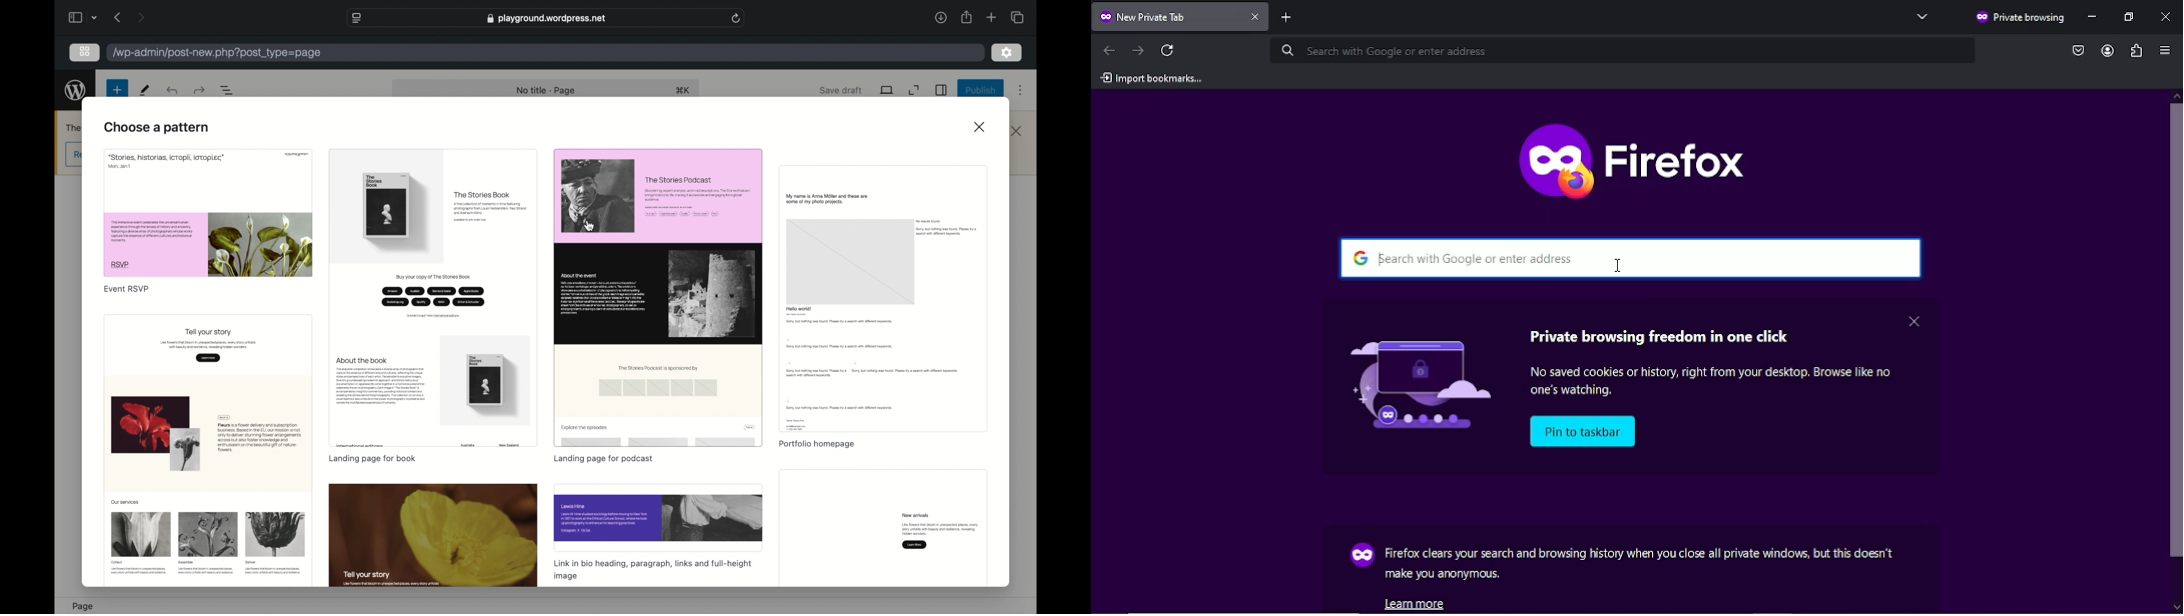  What do you see at coordinates (2166, 15) in the screenshot?
I see `Close` at bounding box center [2166, 15].